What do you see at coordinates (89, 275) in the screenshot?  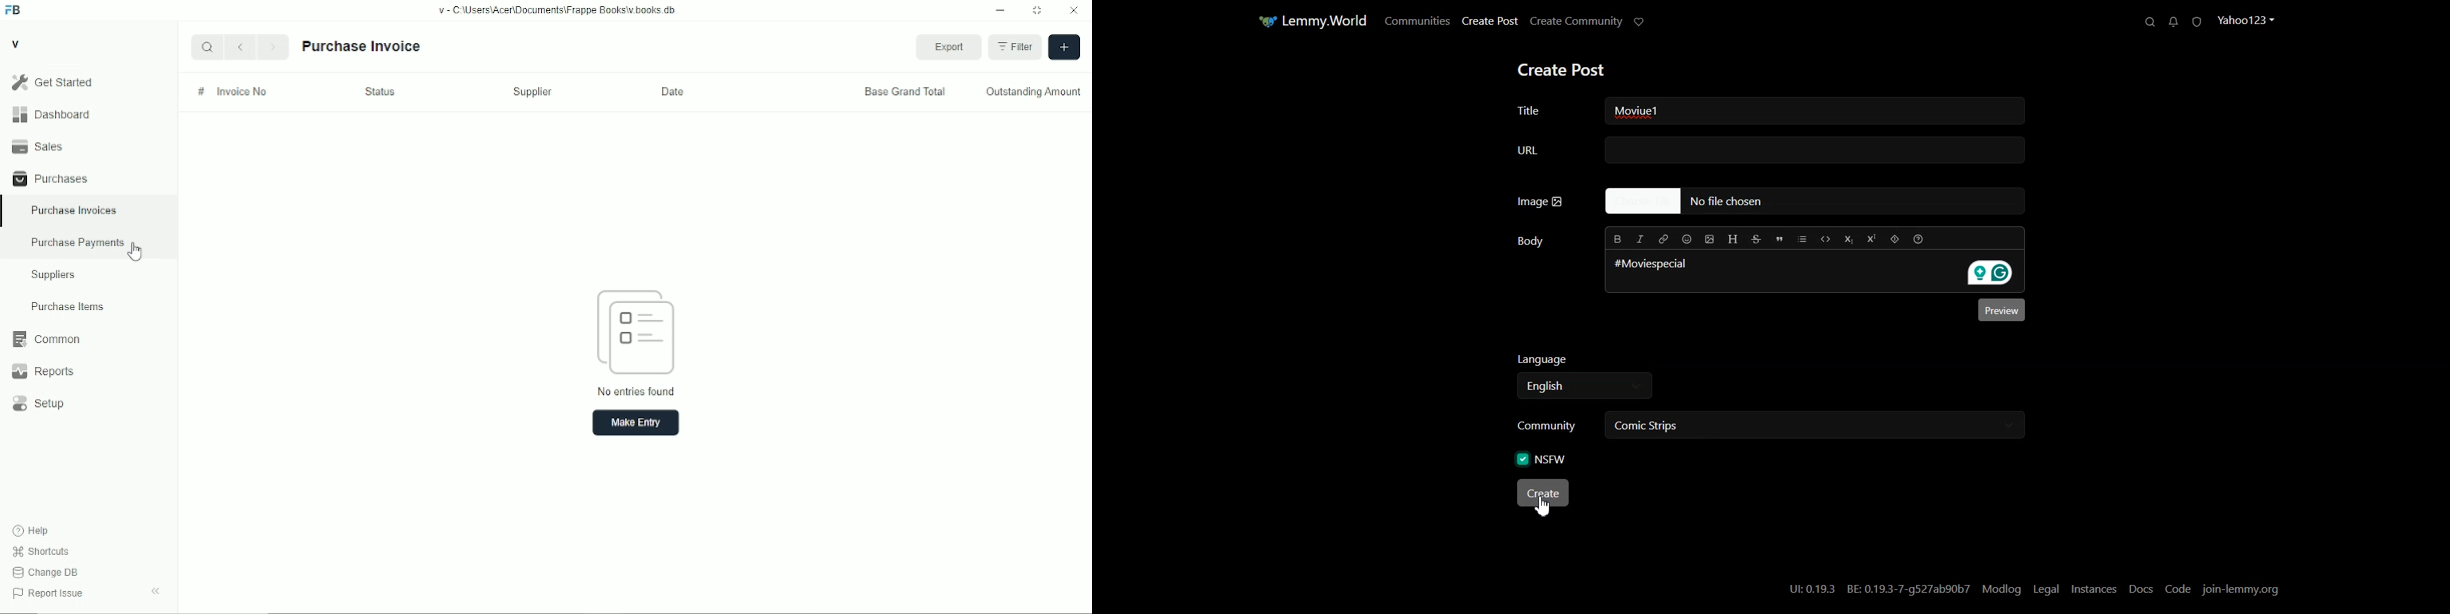 I see `Suppliers` at bounding box center [89, 275].